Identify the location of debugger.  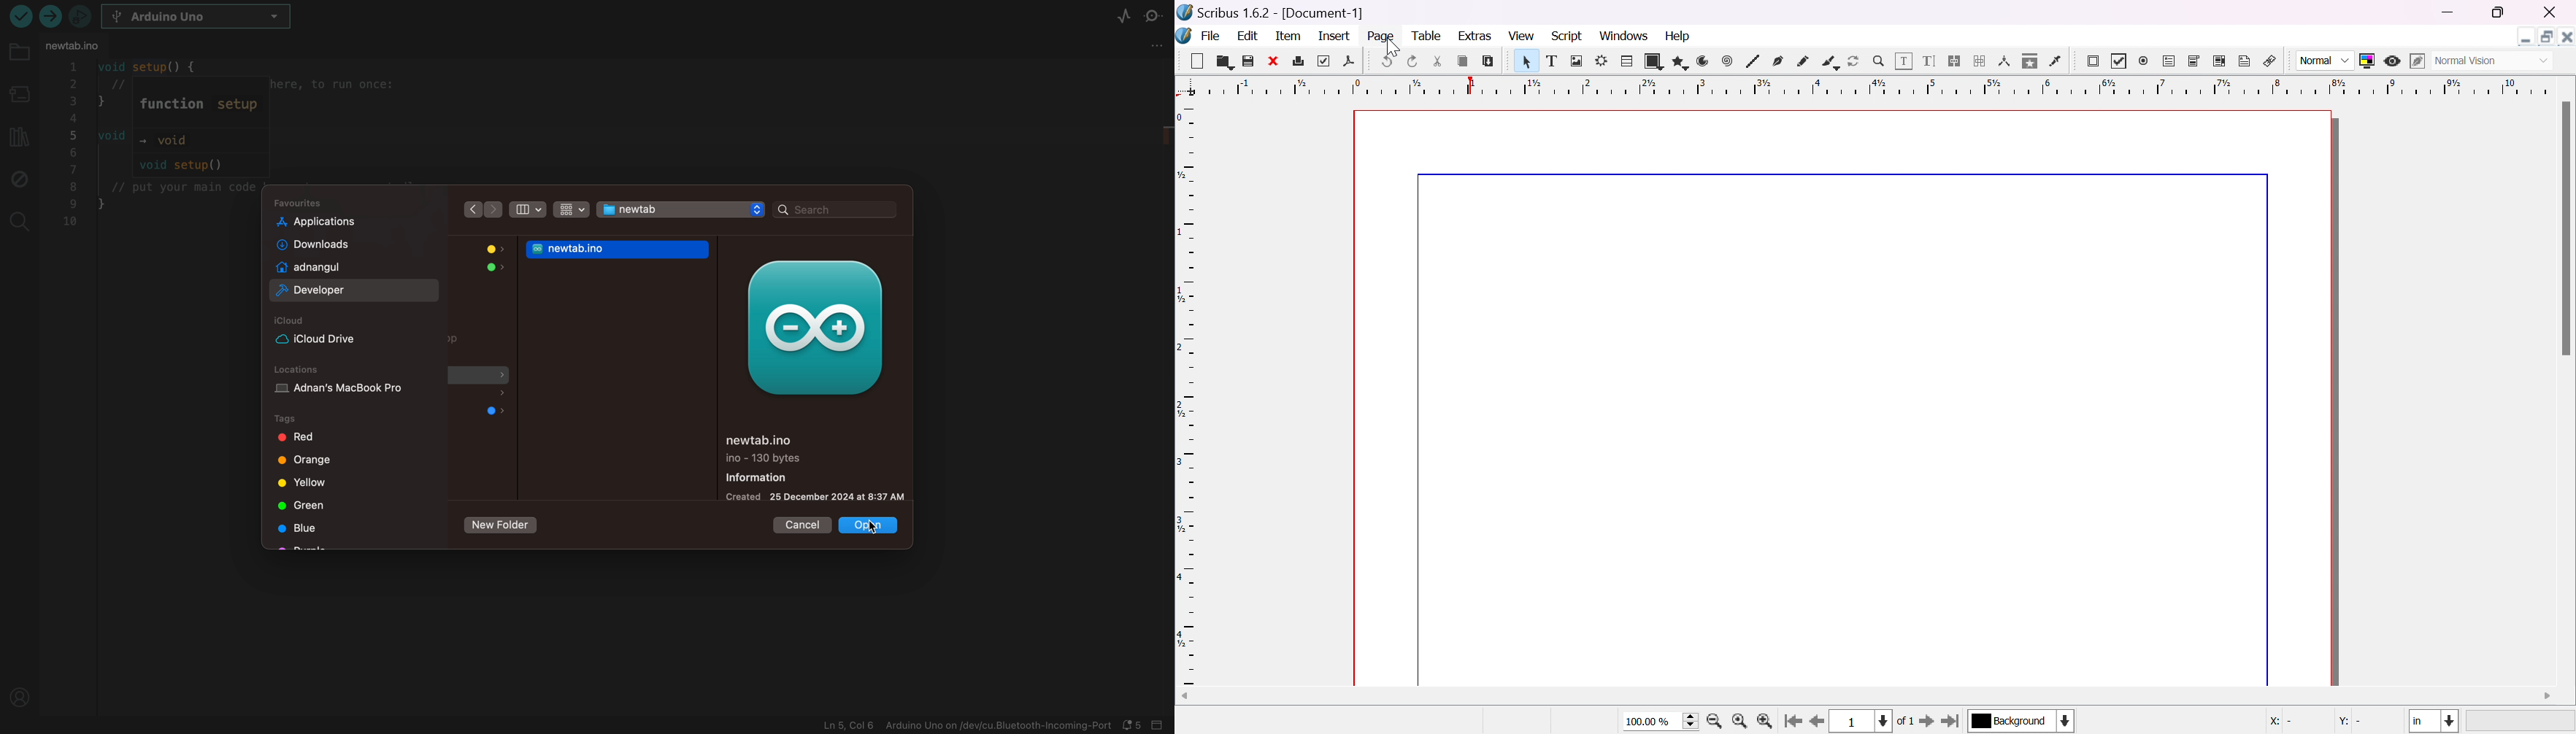
(80, 16).